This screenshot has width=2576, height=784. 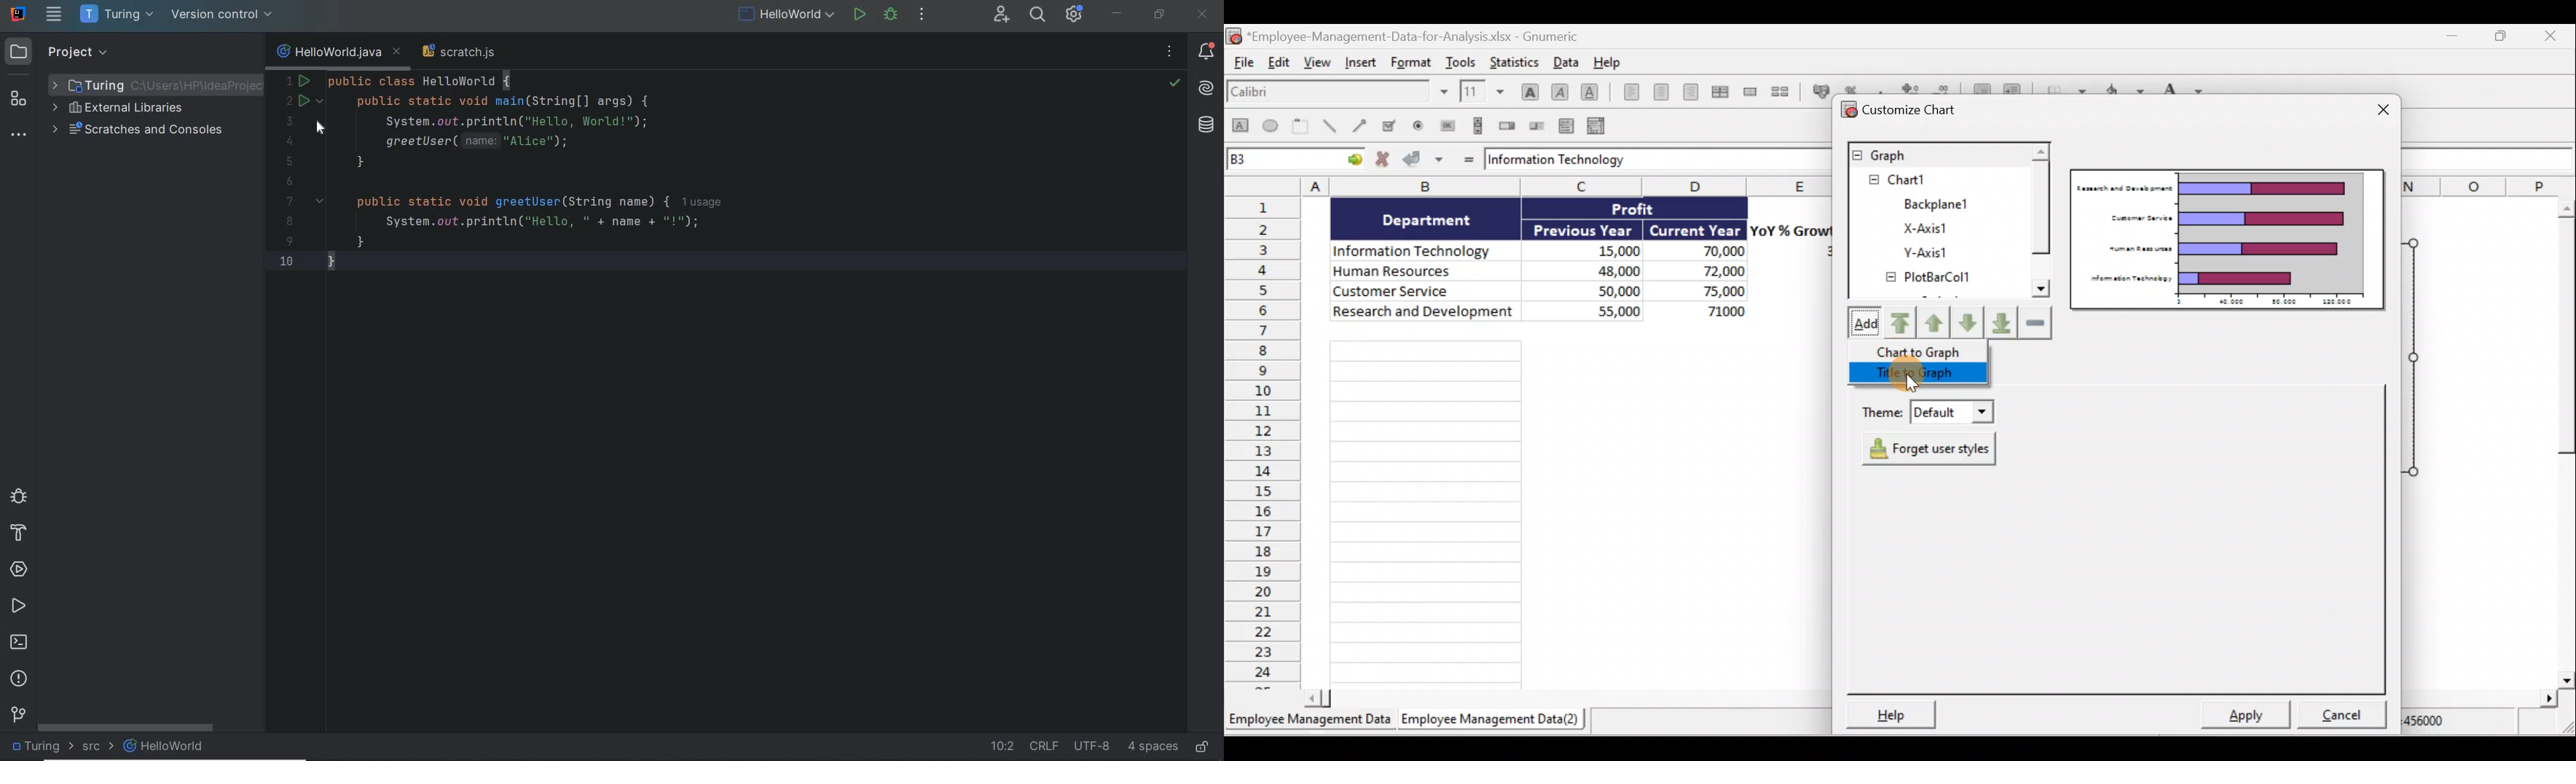 I want to click on 75,000, so click(x=1711, y=292).